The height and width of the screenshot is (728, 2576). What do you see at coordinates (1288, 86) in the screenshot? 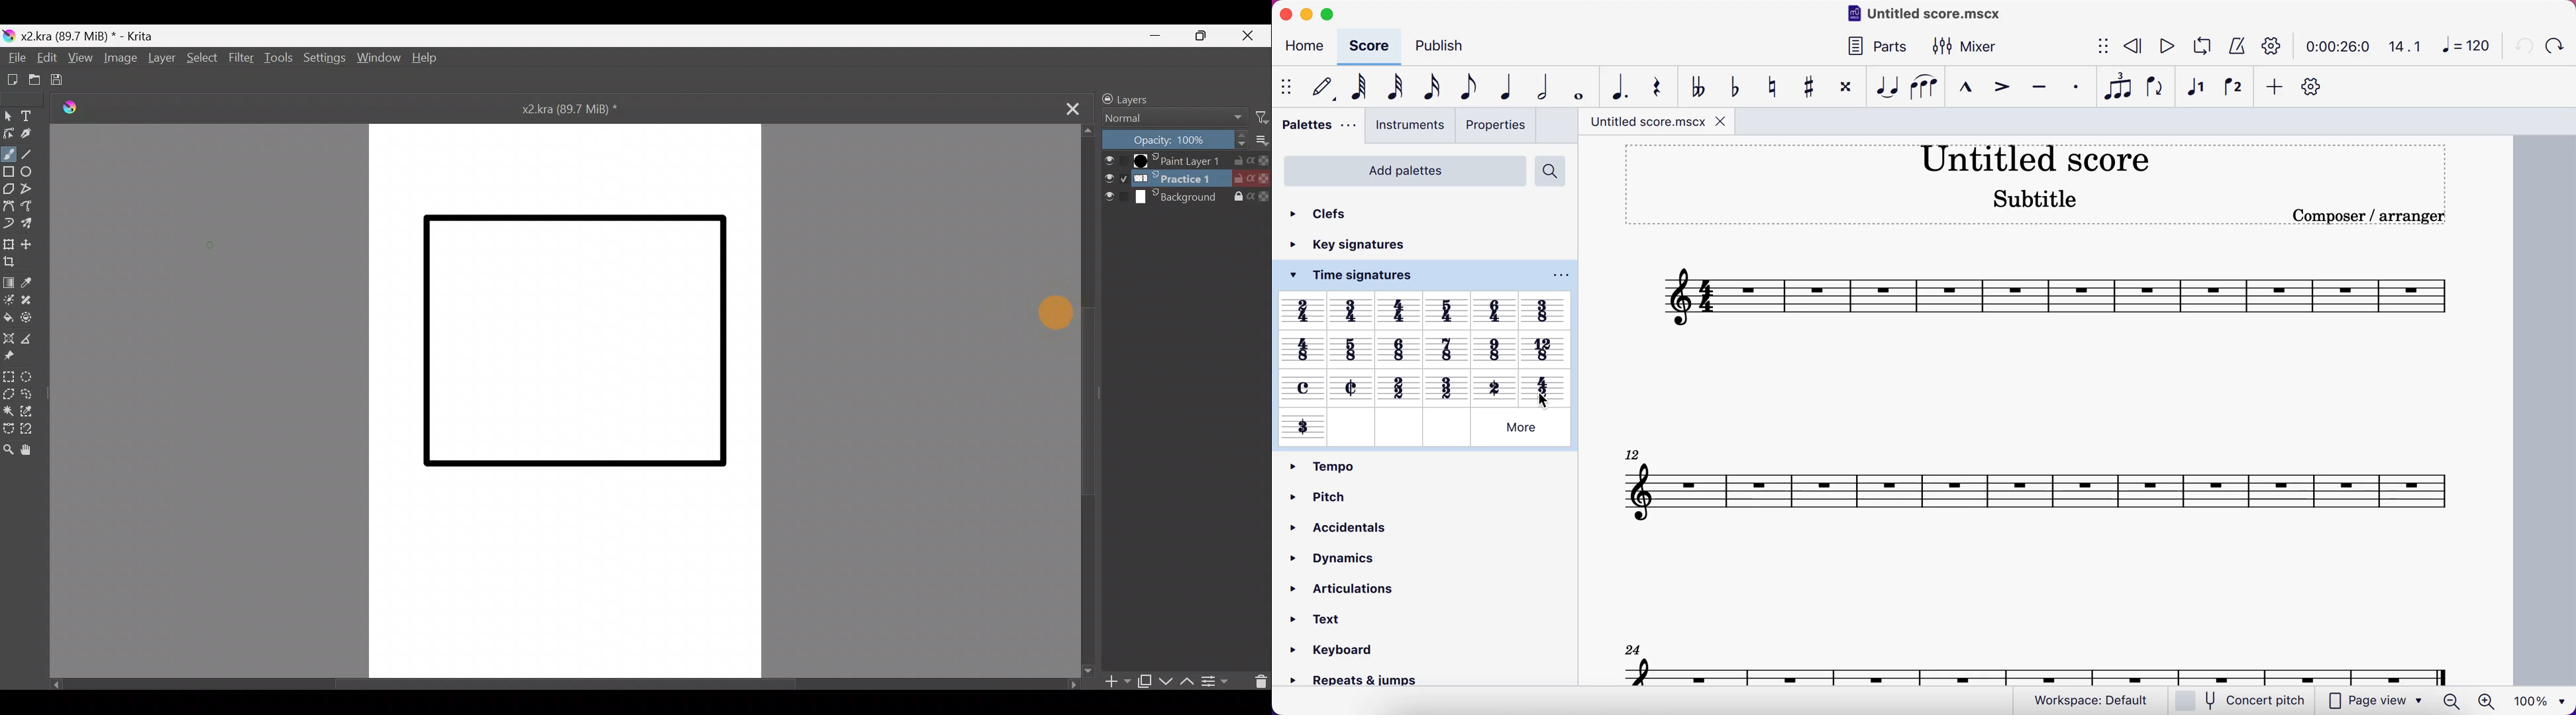
I see `show/hide` at bounding box center [1288, 86].